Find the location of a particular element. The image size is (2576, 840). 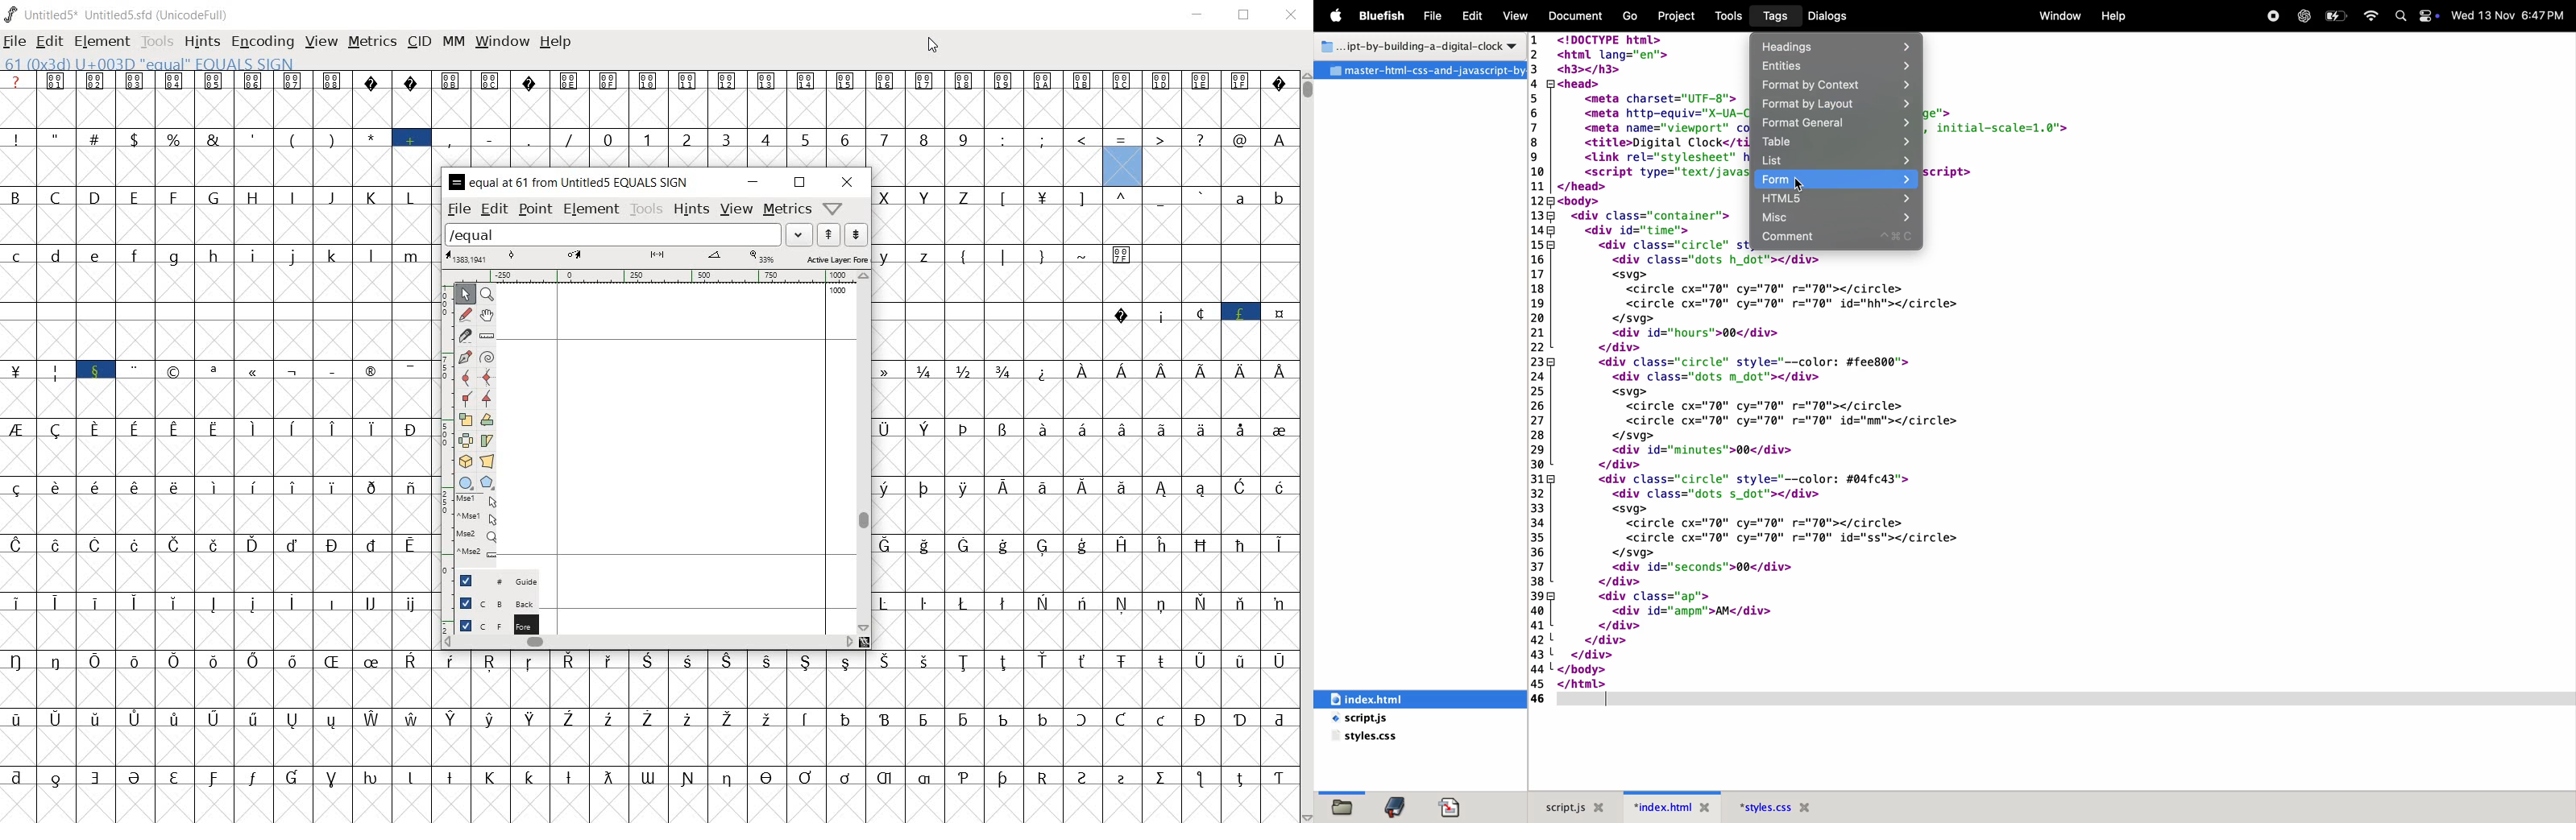

add a curve point is located at coordinates (465, 378).